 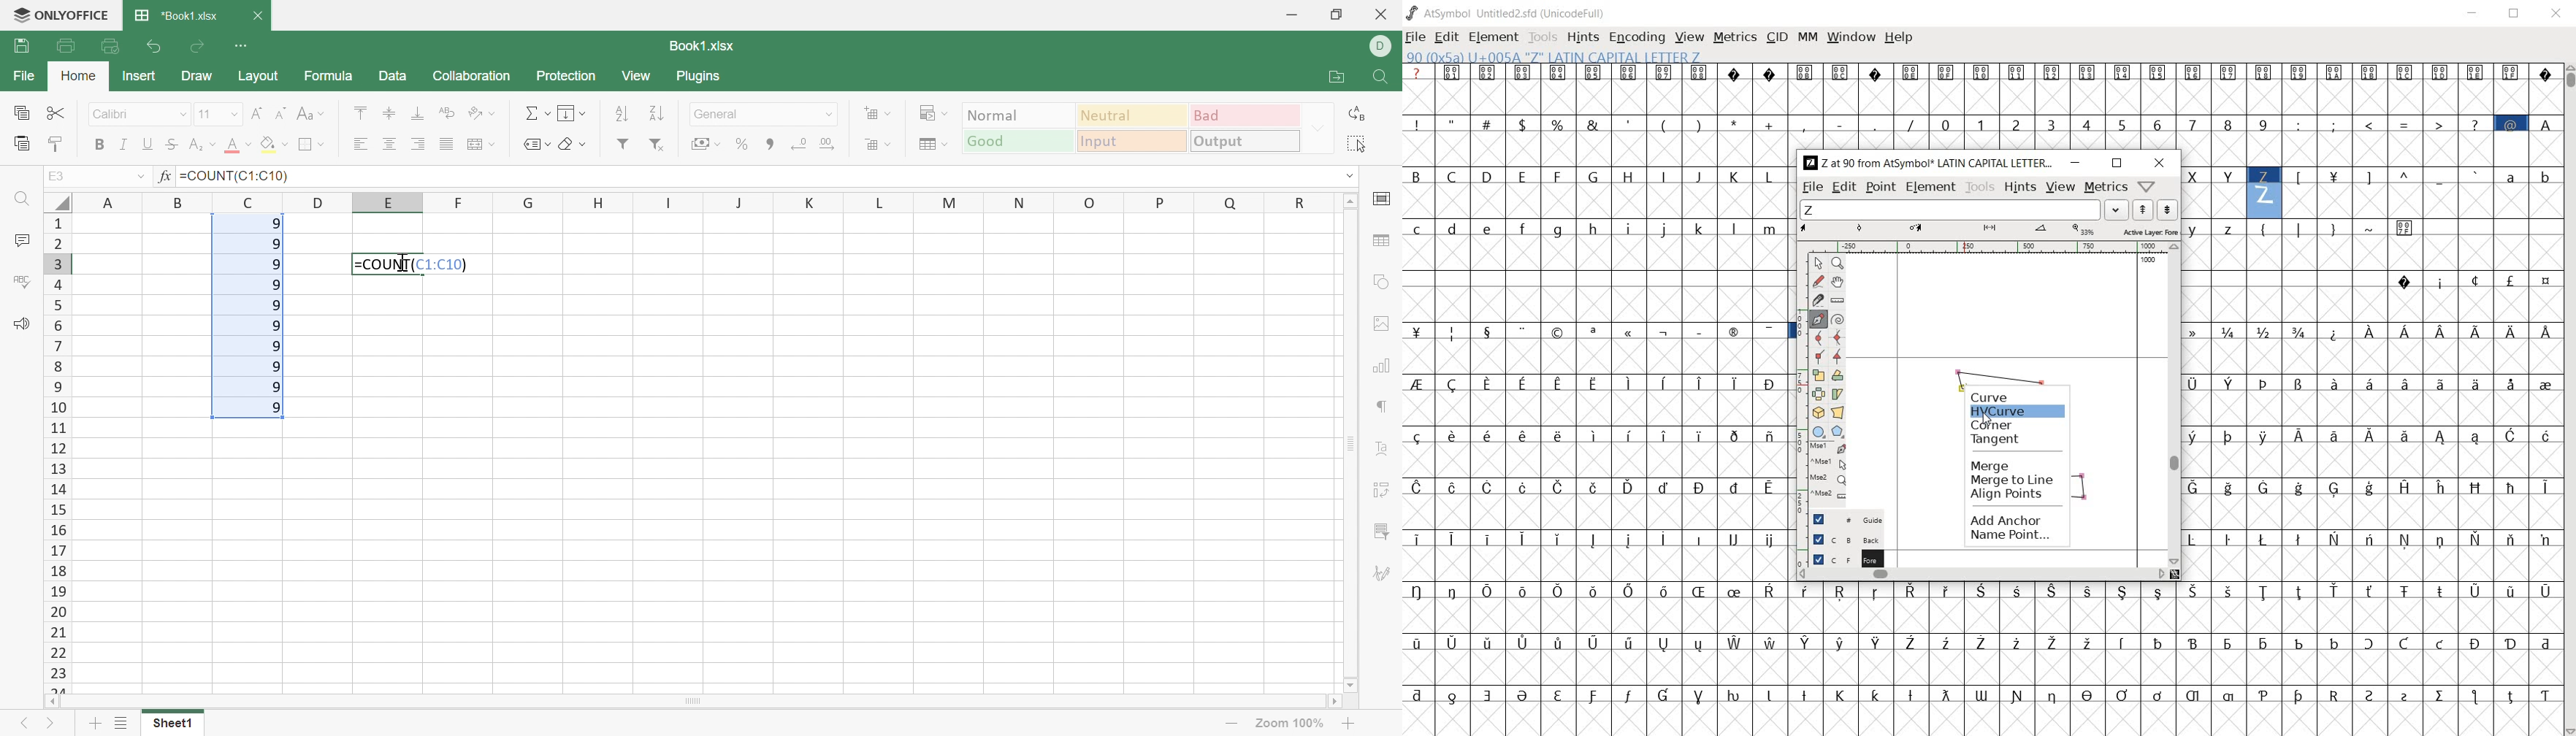 What do you see at coordinates (1988, 421) in the screenshot?
I see `CURSOR` at bounding box center [1988, 421].